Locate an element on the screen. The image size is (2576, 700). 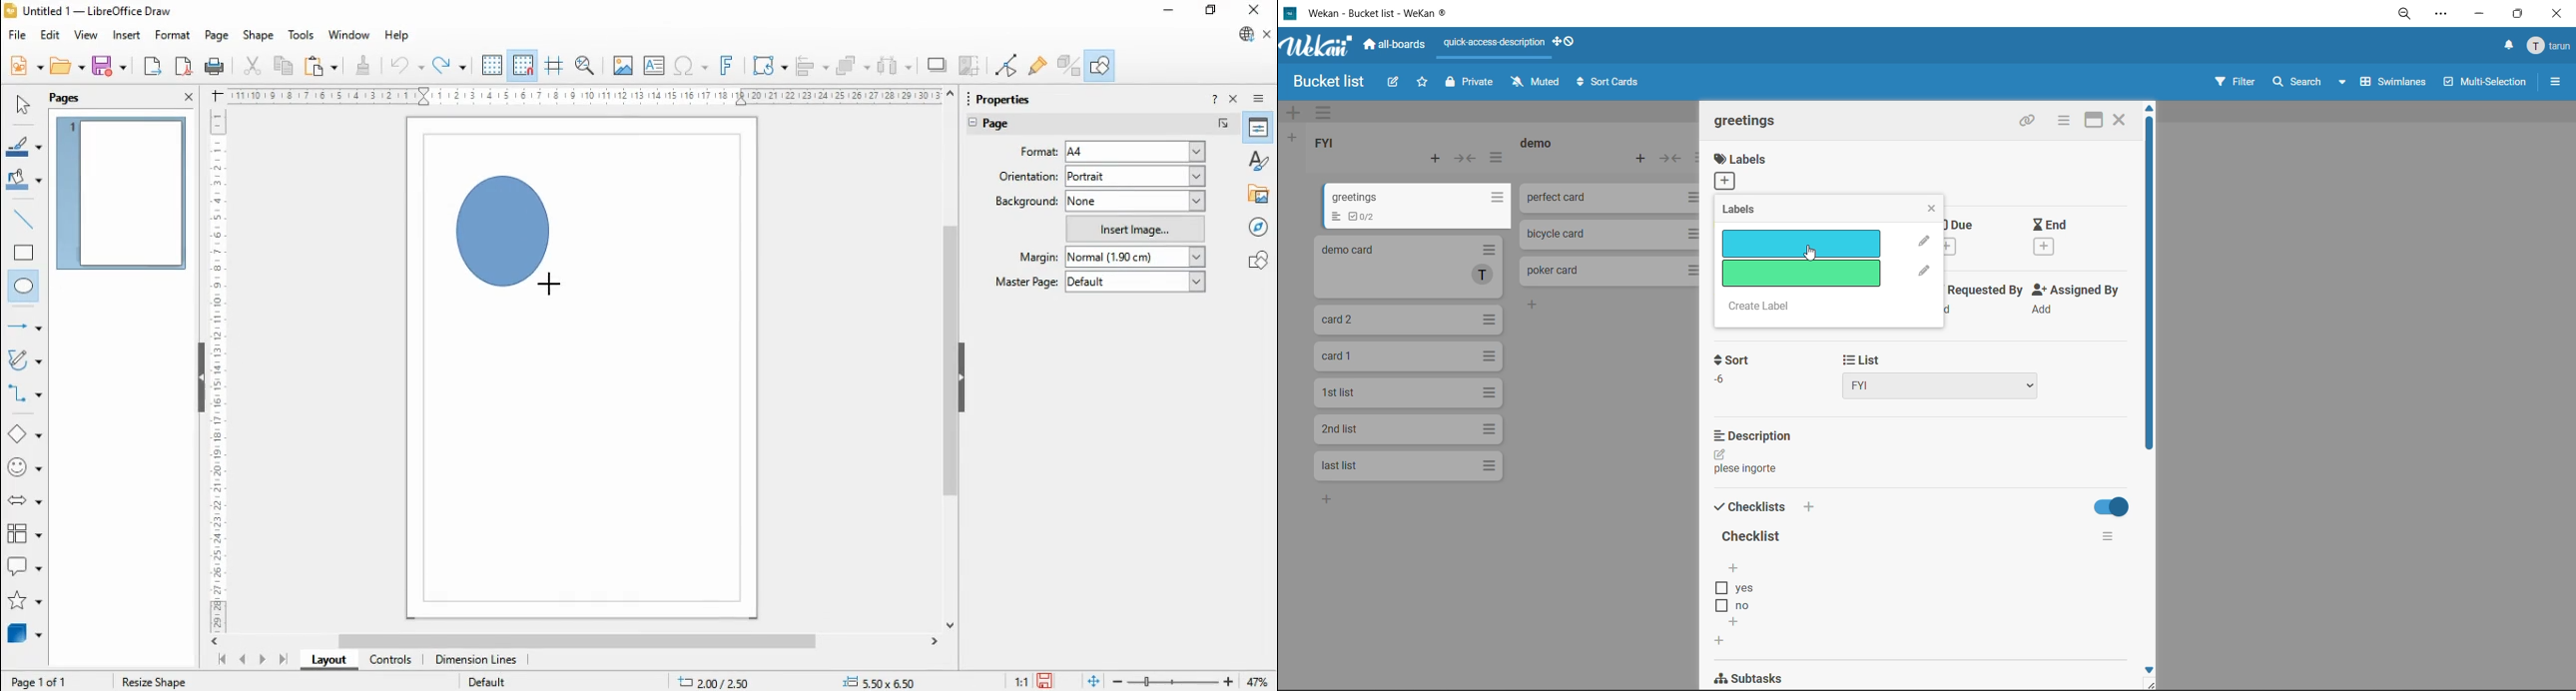
undo is located at coordinates (407, 66).